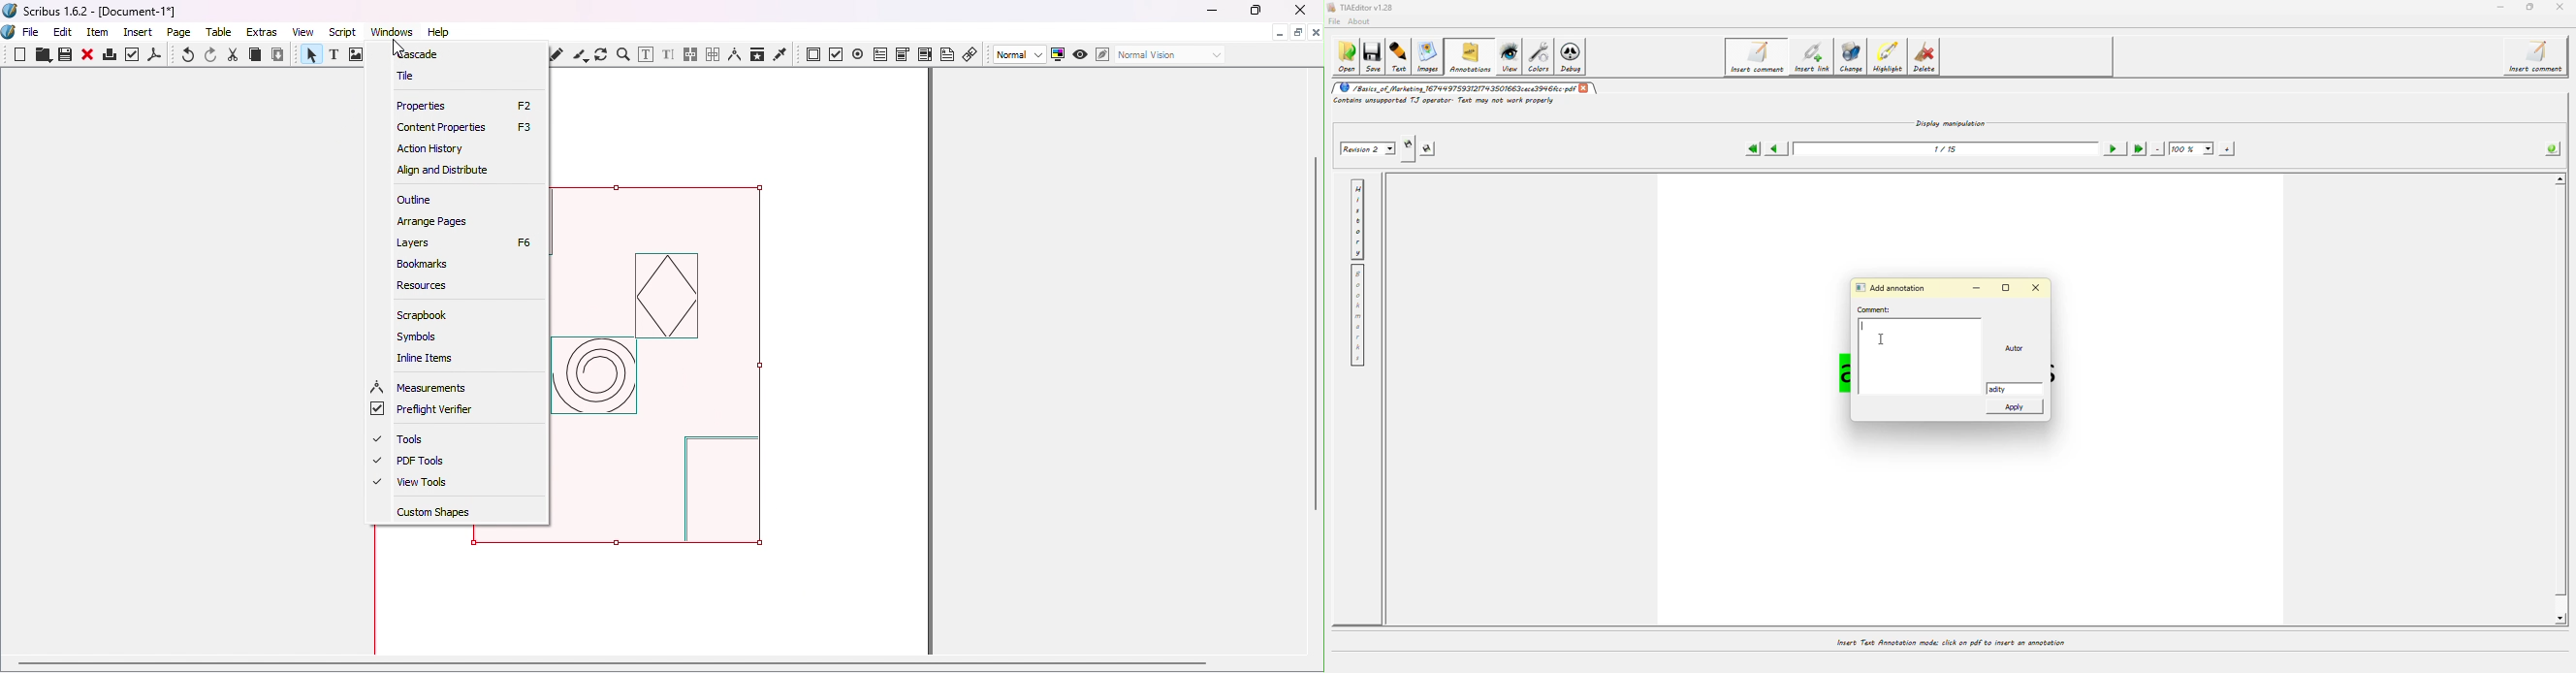 The height and width of the screenshot is (700, 2576). I want to click on Symbol, so click(423, 338).